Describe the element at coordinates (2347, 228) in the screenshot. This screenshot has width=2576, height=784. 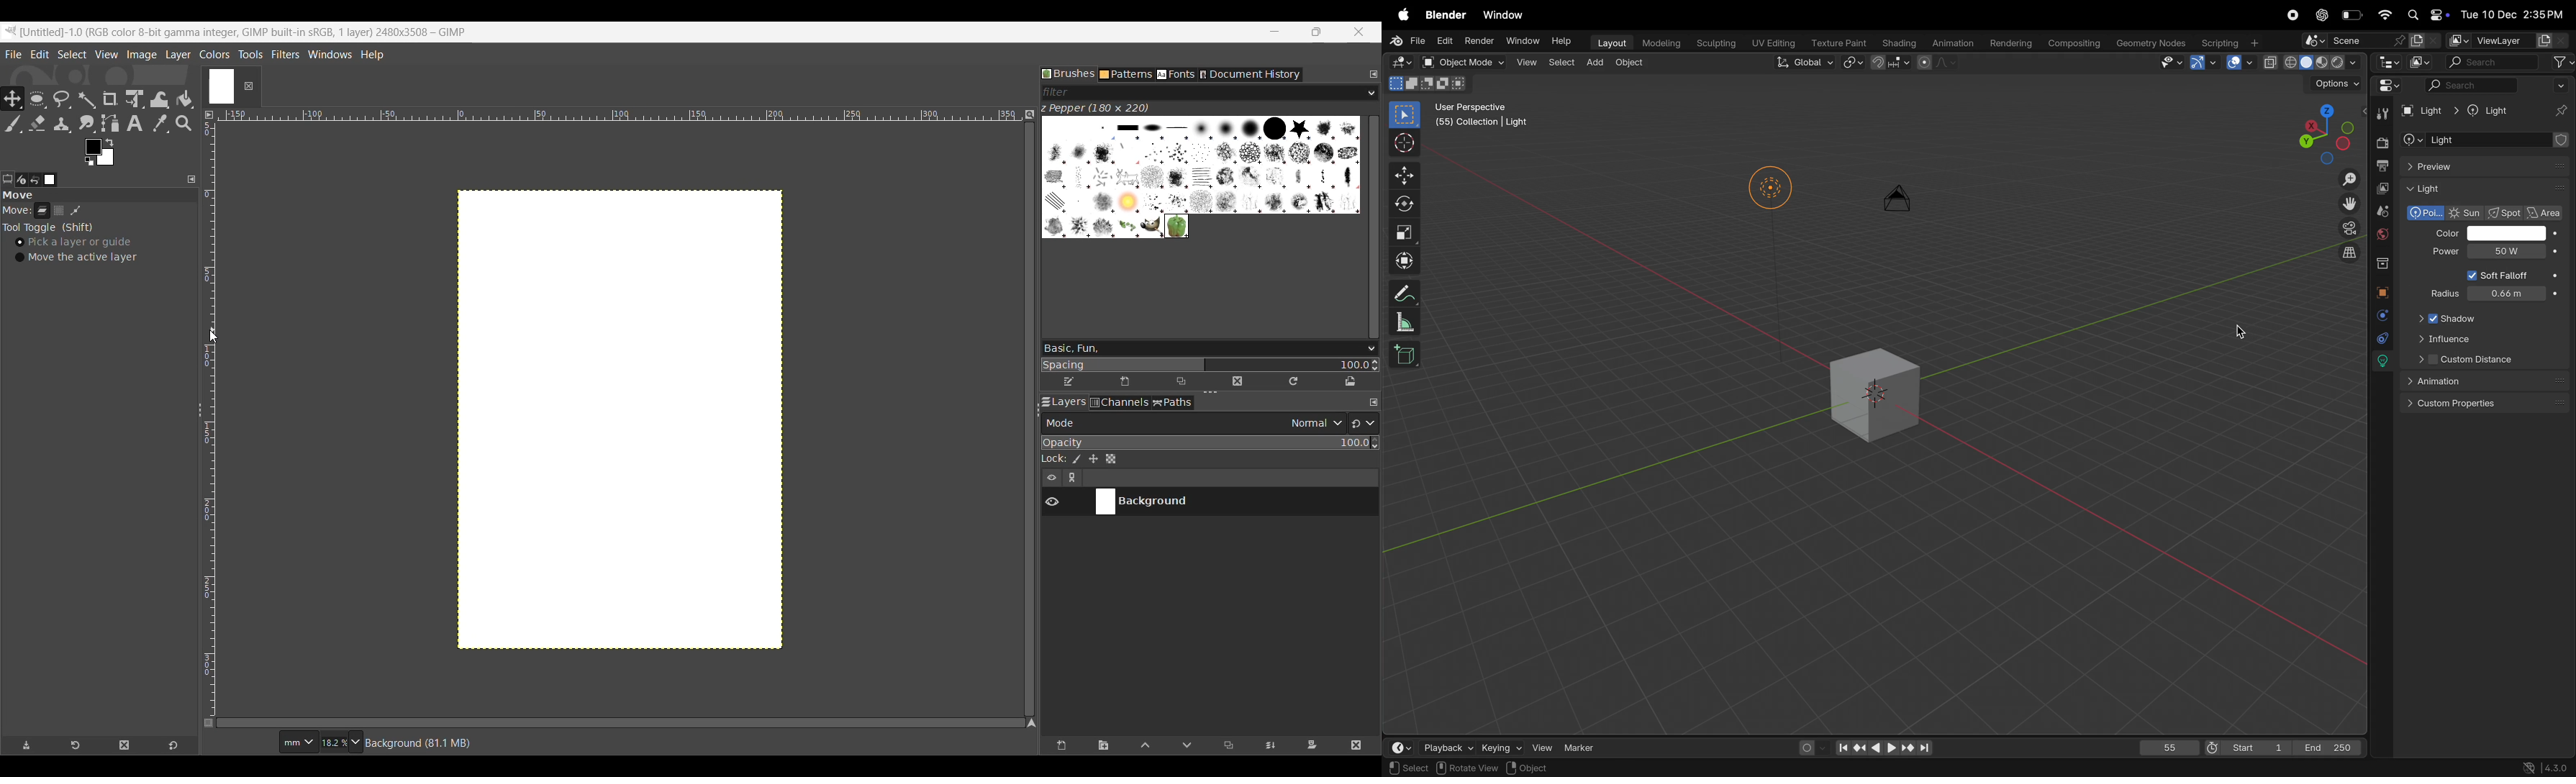
I see `camera` at that location.